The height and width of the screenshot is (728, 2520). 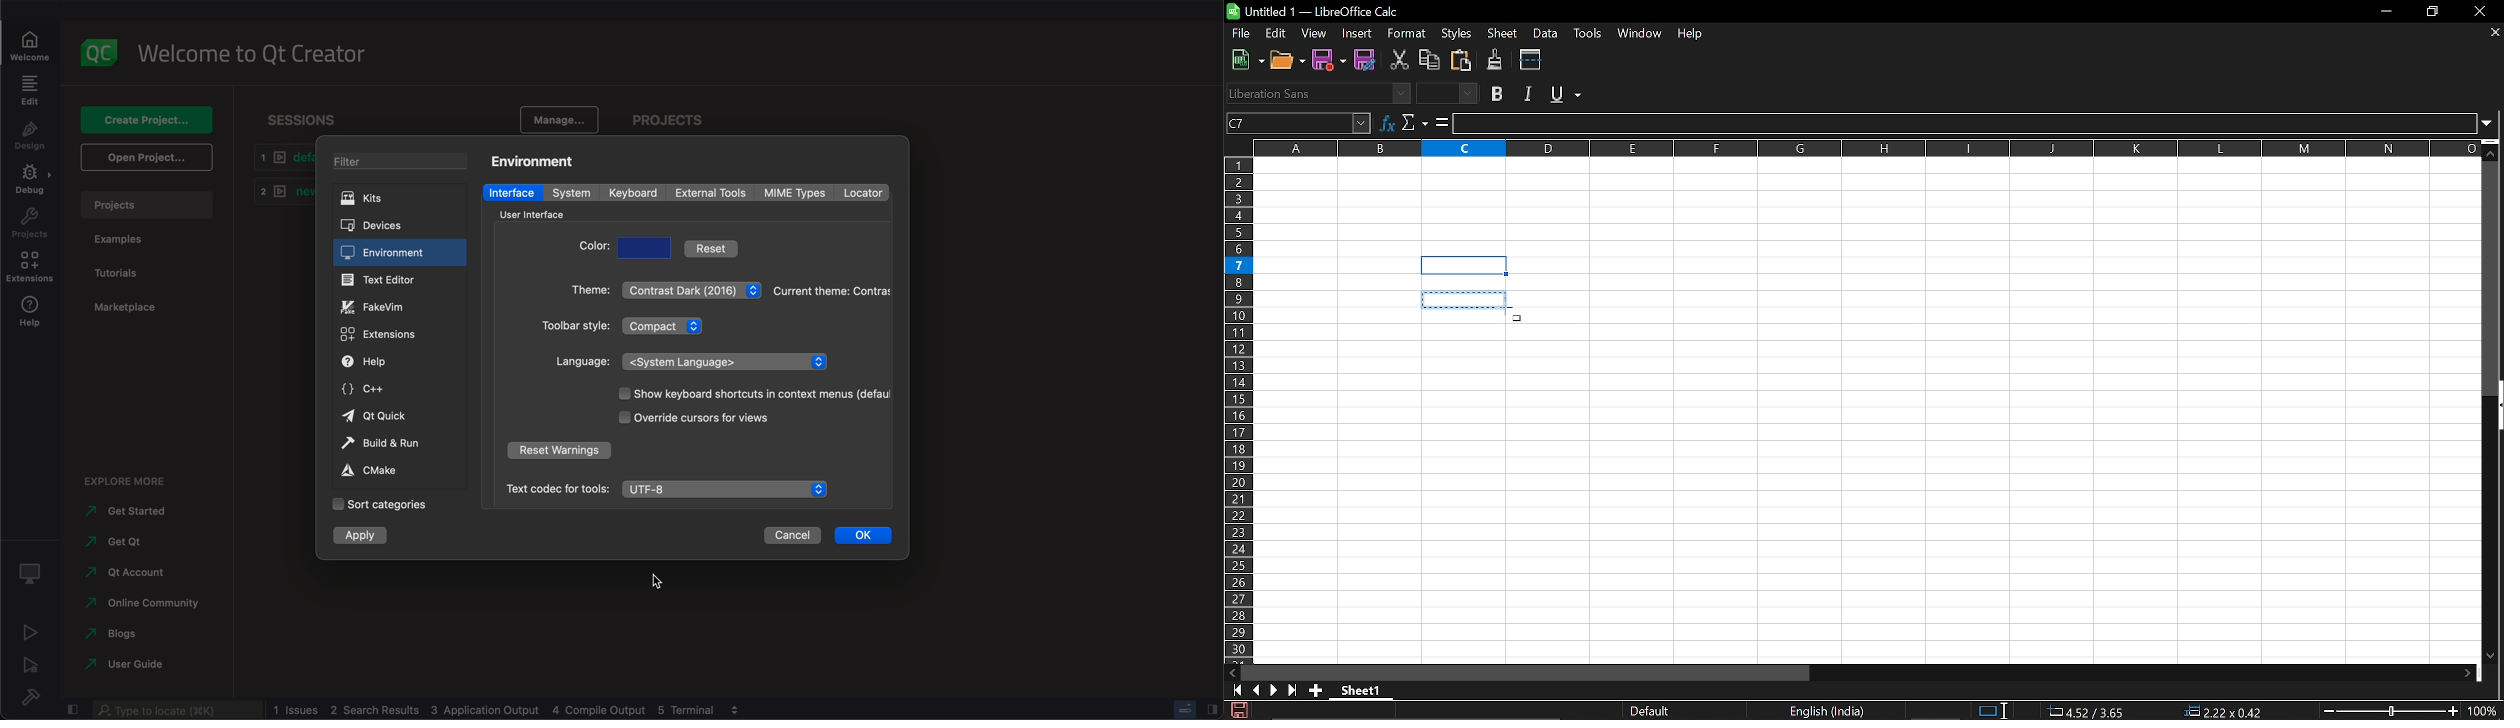 I want to click on logo, so click(x=100, y=47).